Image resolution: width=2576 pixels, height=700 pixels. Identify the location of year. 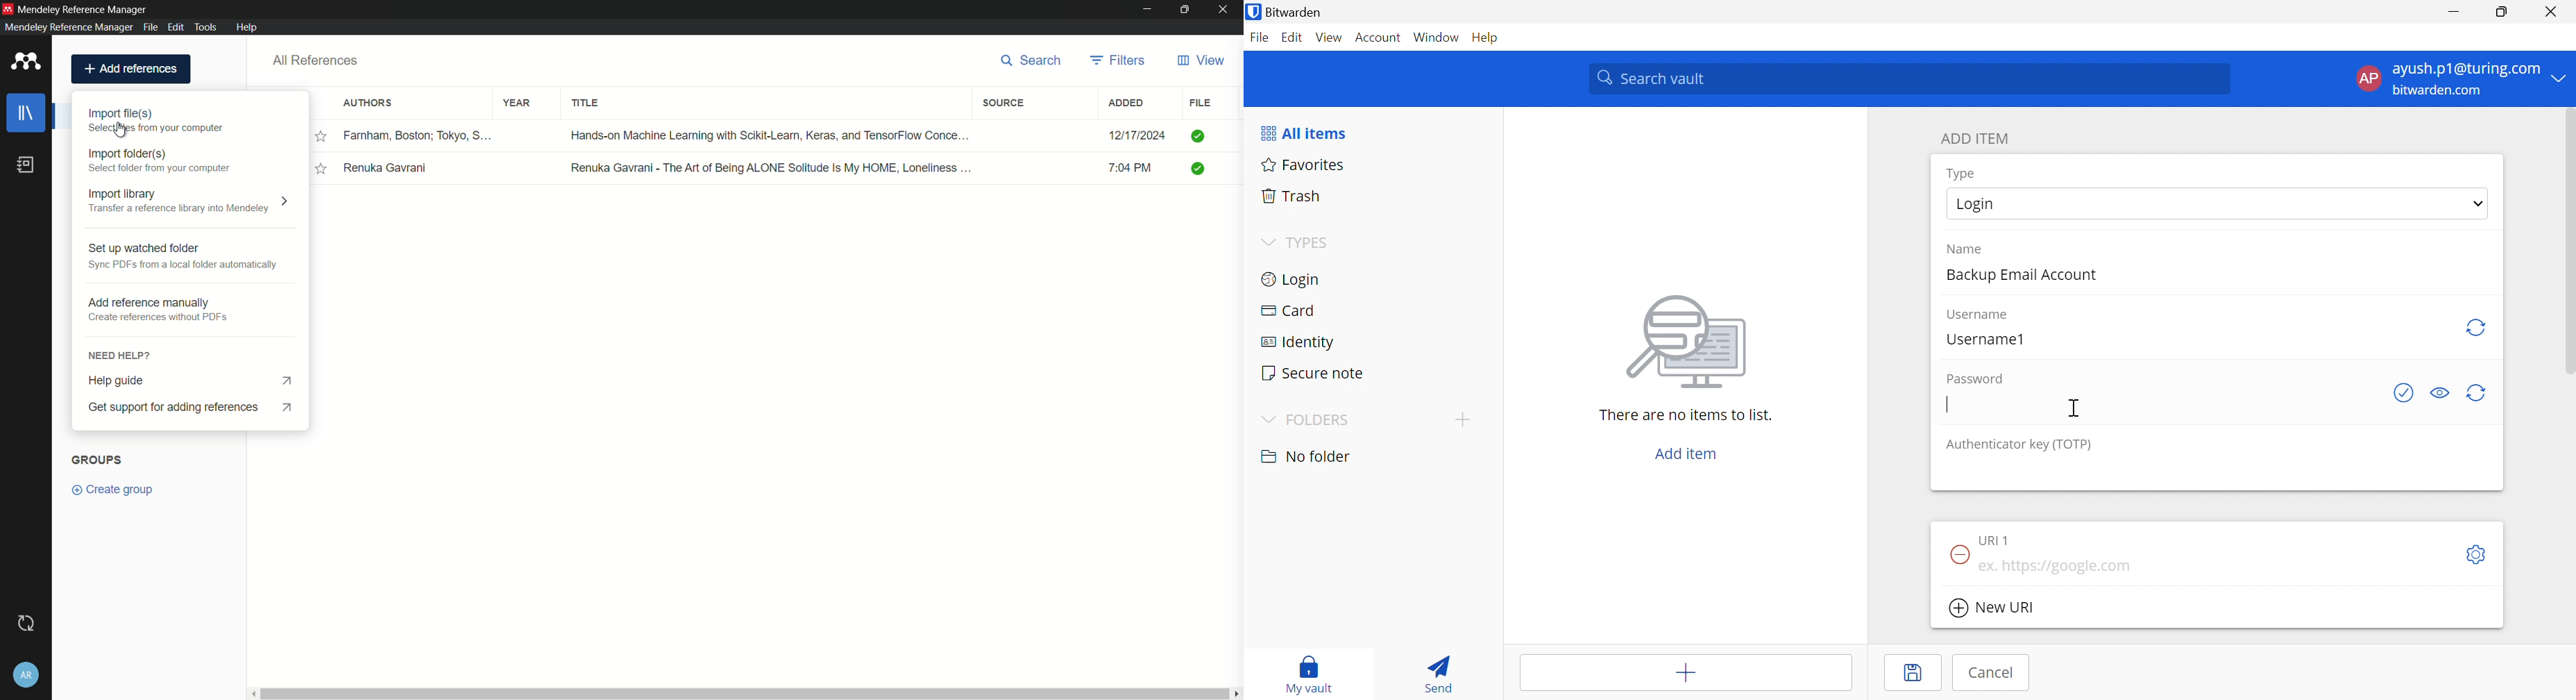
(517, 103).